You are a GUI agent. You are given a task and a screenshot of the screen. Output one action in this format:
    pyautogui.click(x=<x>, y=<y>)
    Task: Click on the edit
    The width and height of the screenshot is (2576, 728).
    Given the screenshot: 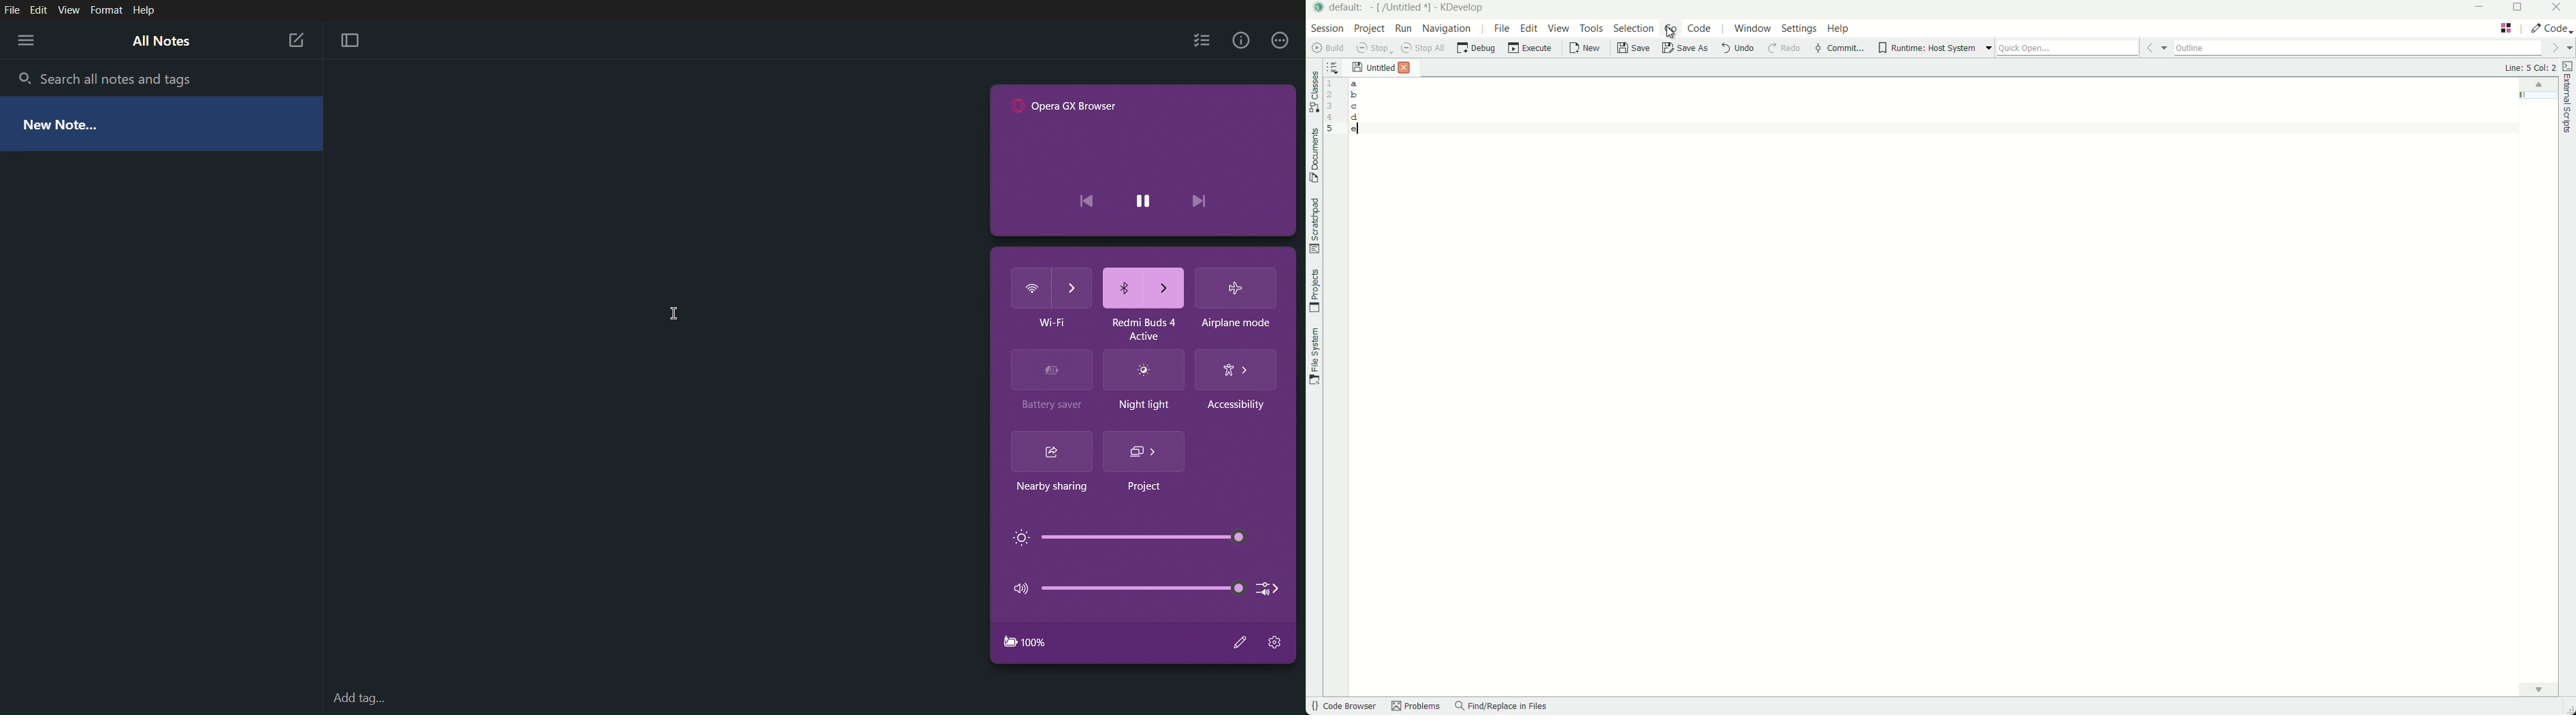 What is the action you would take?
    pyautogui.click(x=1529, y=28)
    